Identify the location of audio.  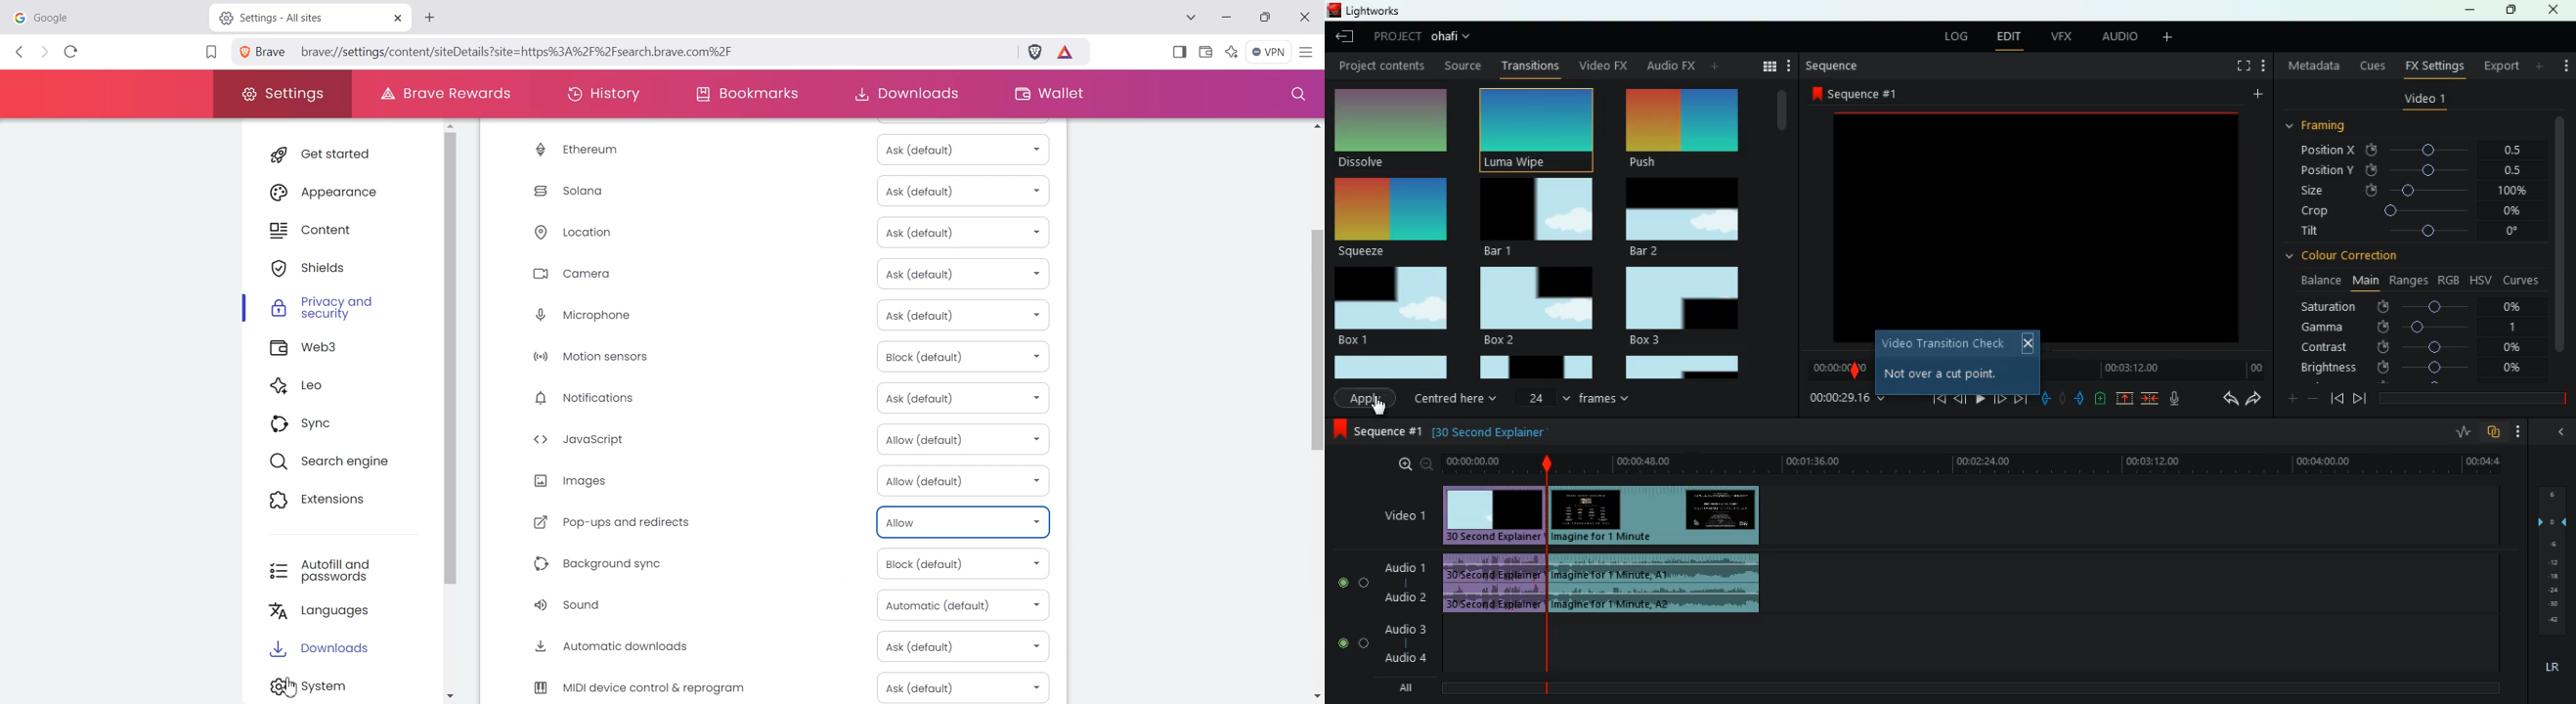
(1667, 586).